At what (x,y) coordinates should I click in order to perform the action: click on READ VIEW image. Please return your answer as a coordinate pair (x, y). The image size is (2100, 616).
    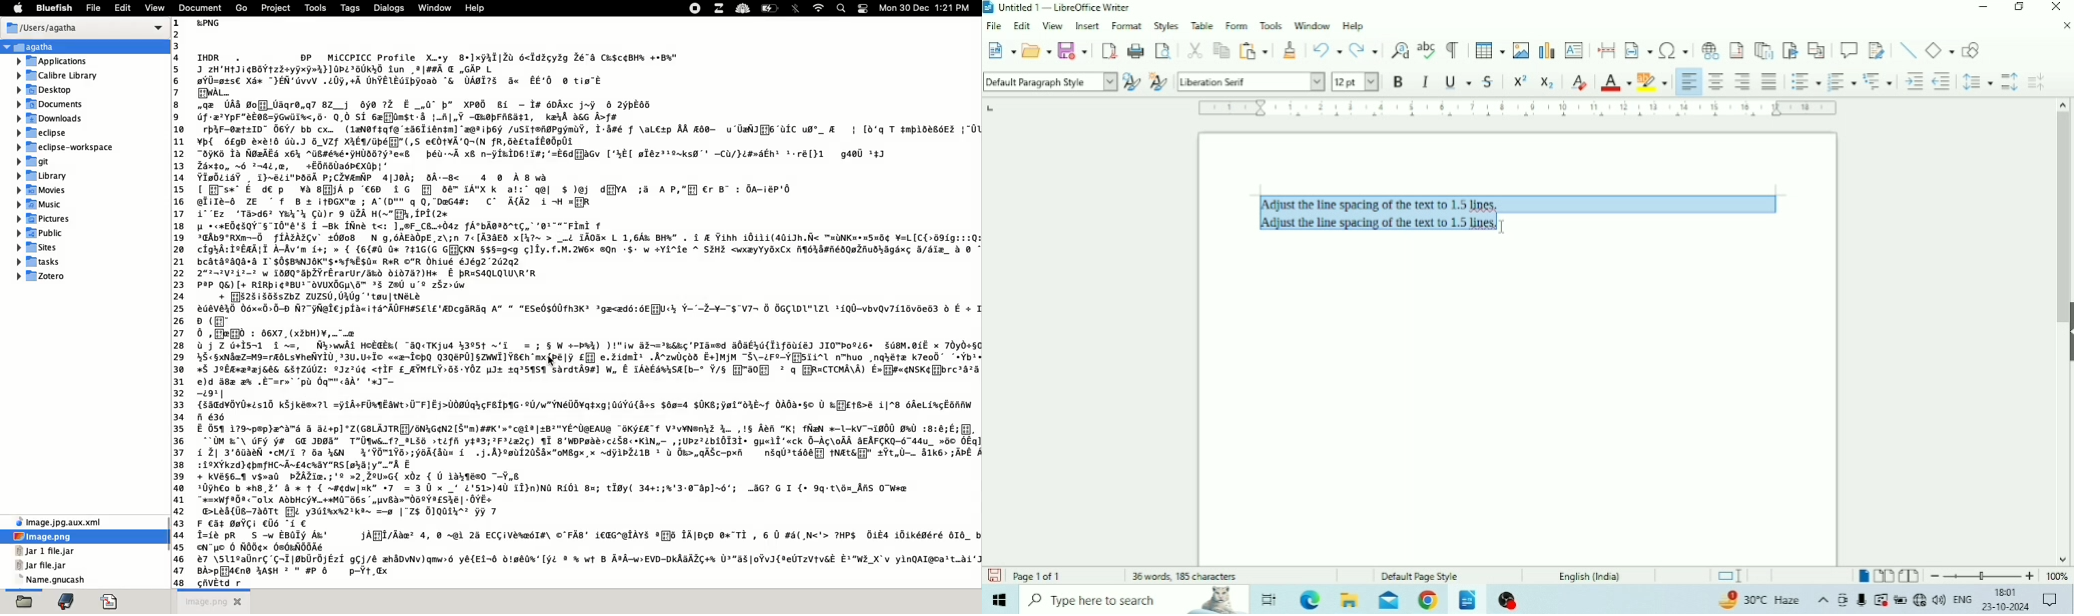
    Looking at the image, I should click on (576, 302).